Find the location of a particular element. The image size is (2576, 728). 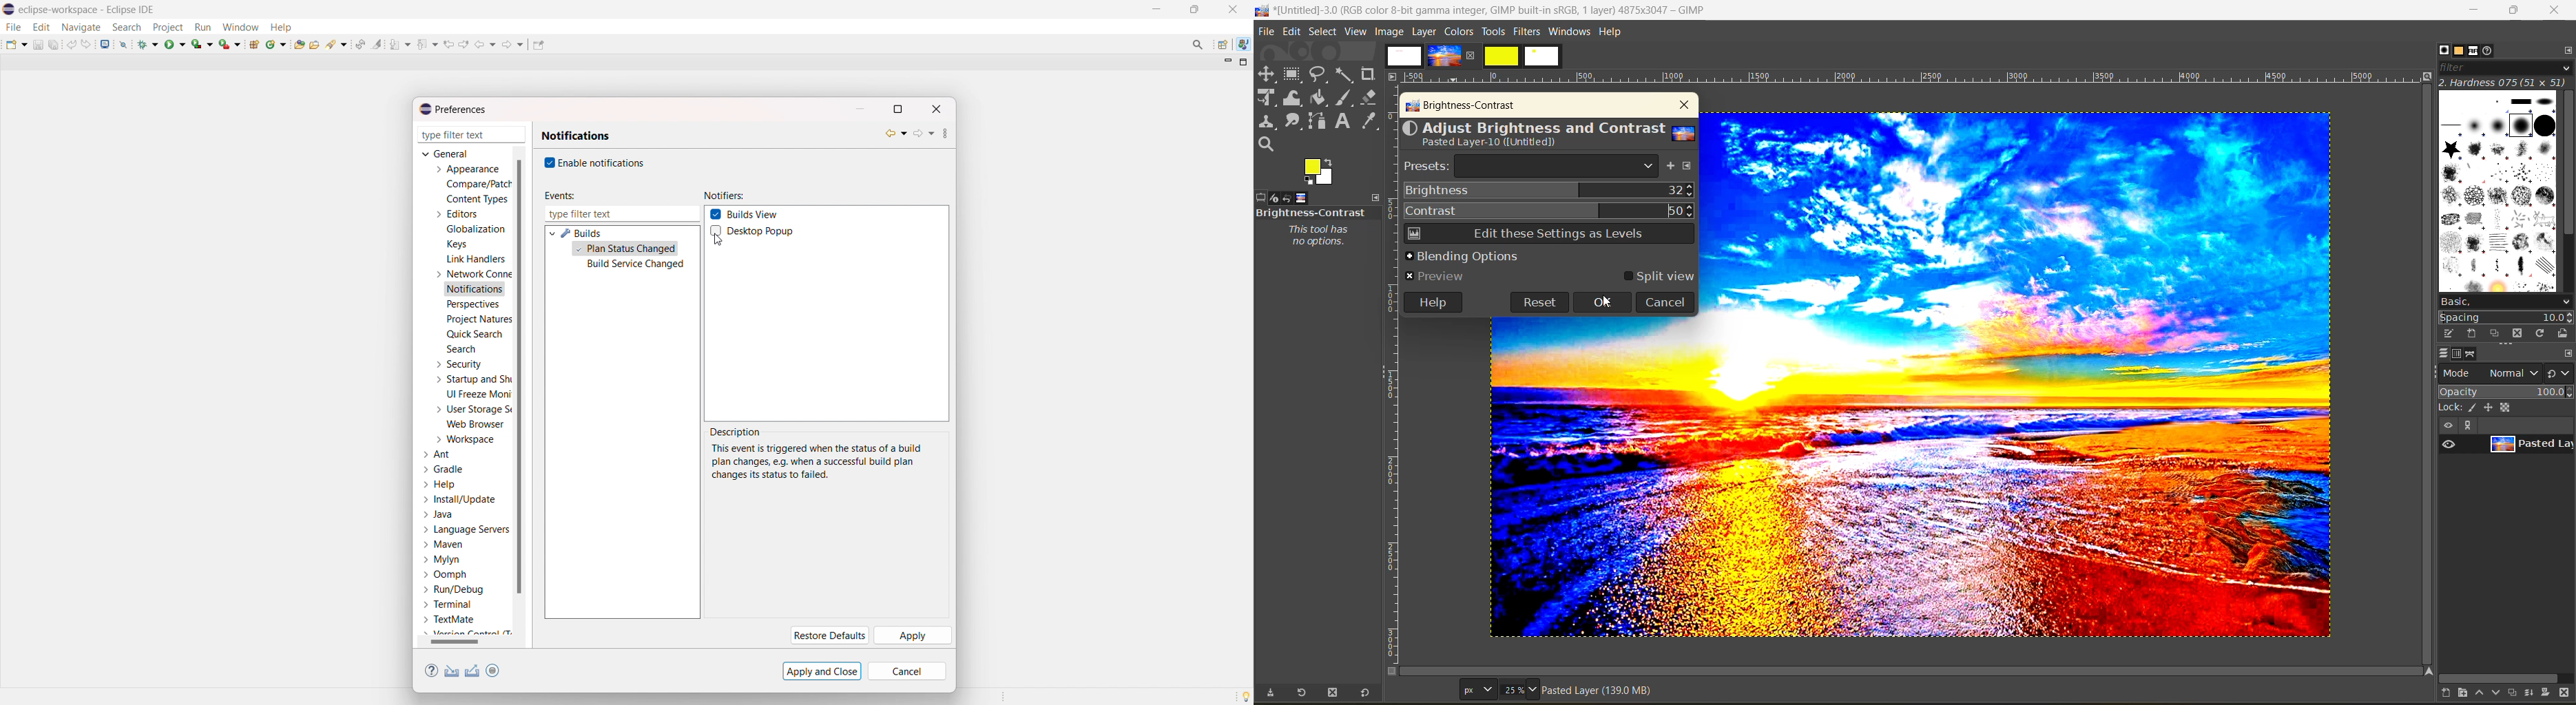

create a new brush is located at coordinates (2470, 333).